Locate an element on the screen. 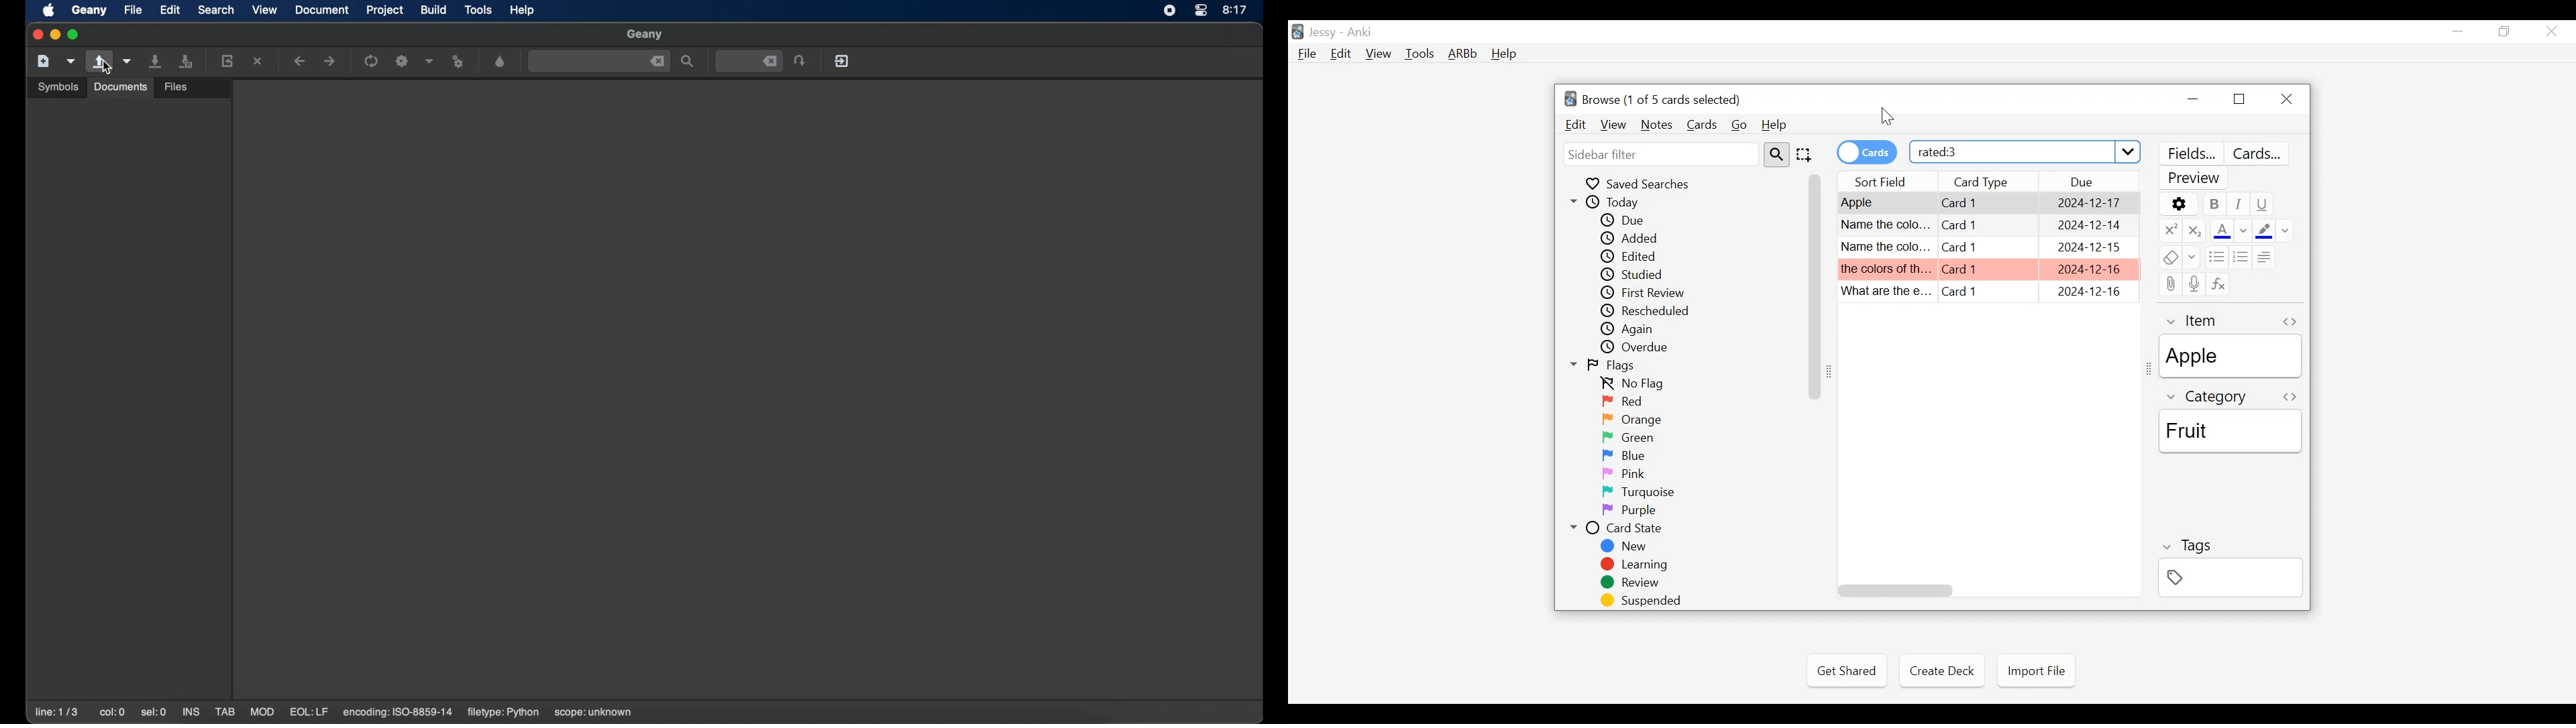  Orange is located at coordinates (1631, 420).